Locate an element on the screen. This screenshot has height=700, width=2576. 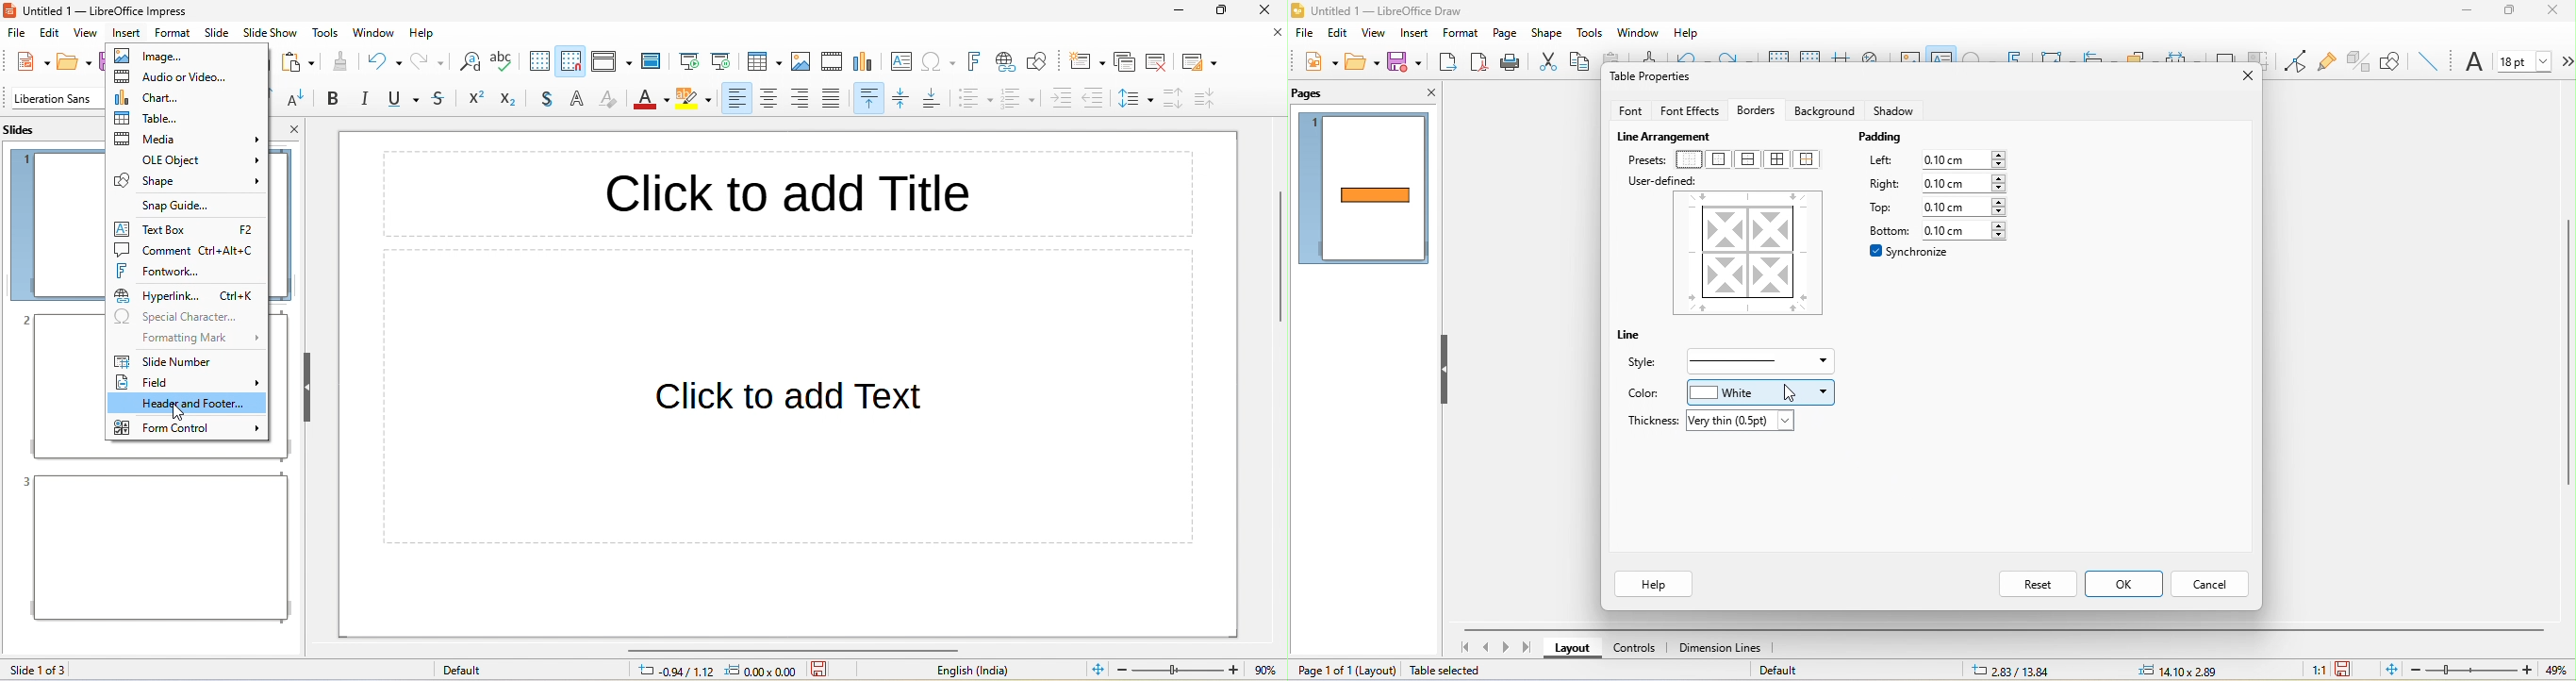
insert is located at coordinates (1413, 35).